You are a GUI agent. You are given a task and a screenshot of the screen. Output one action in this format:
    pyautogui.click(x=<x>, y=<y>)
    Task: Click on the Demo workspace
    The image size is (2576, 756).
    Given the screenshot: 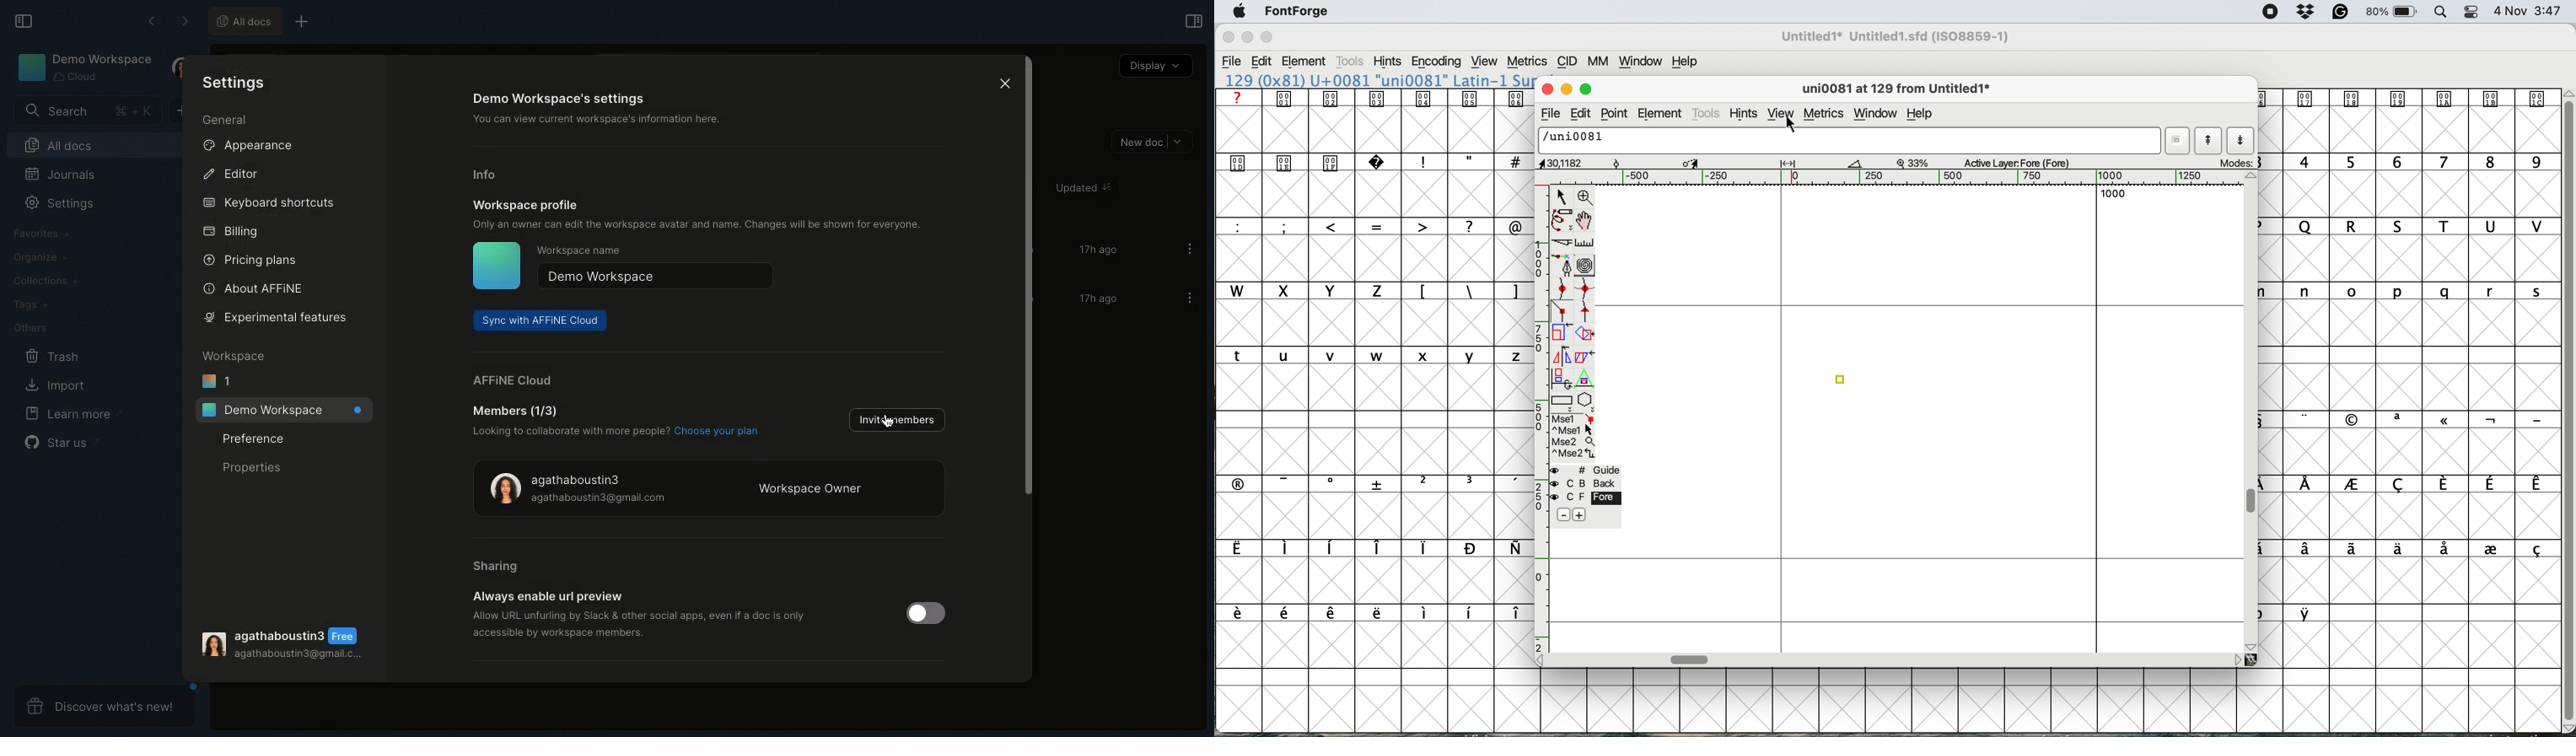 What is the action you would take?
    pyautogui.click(x=84, y=67)
    